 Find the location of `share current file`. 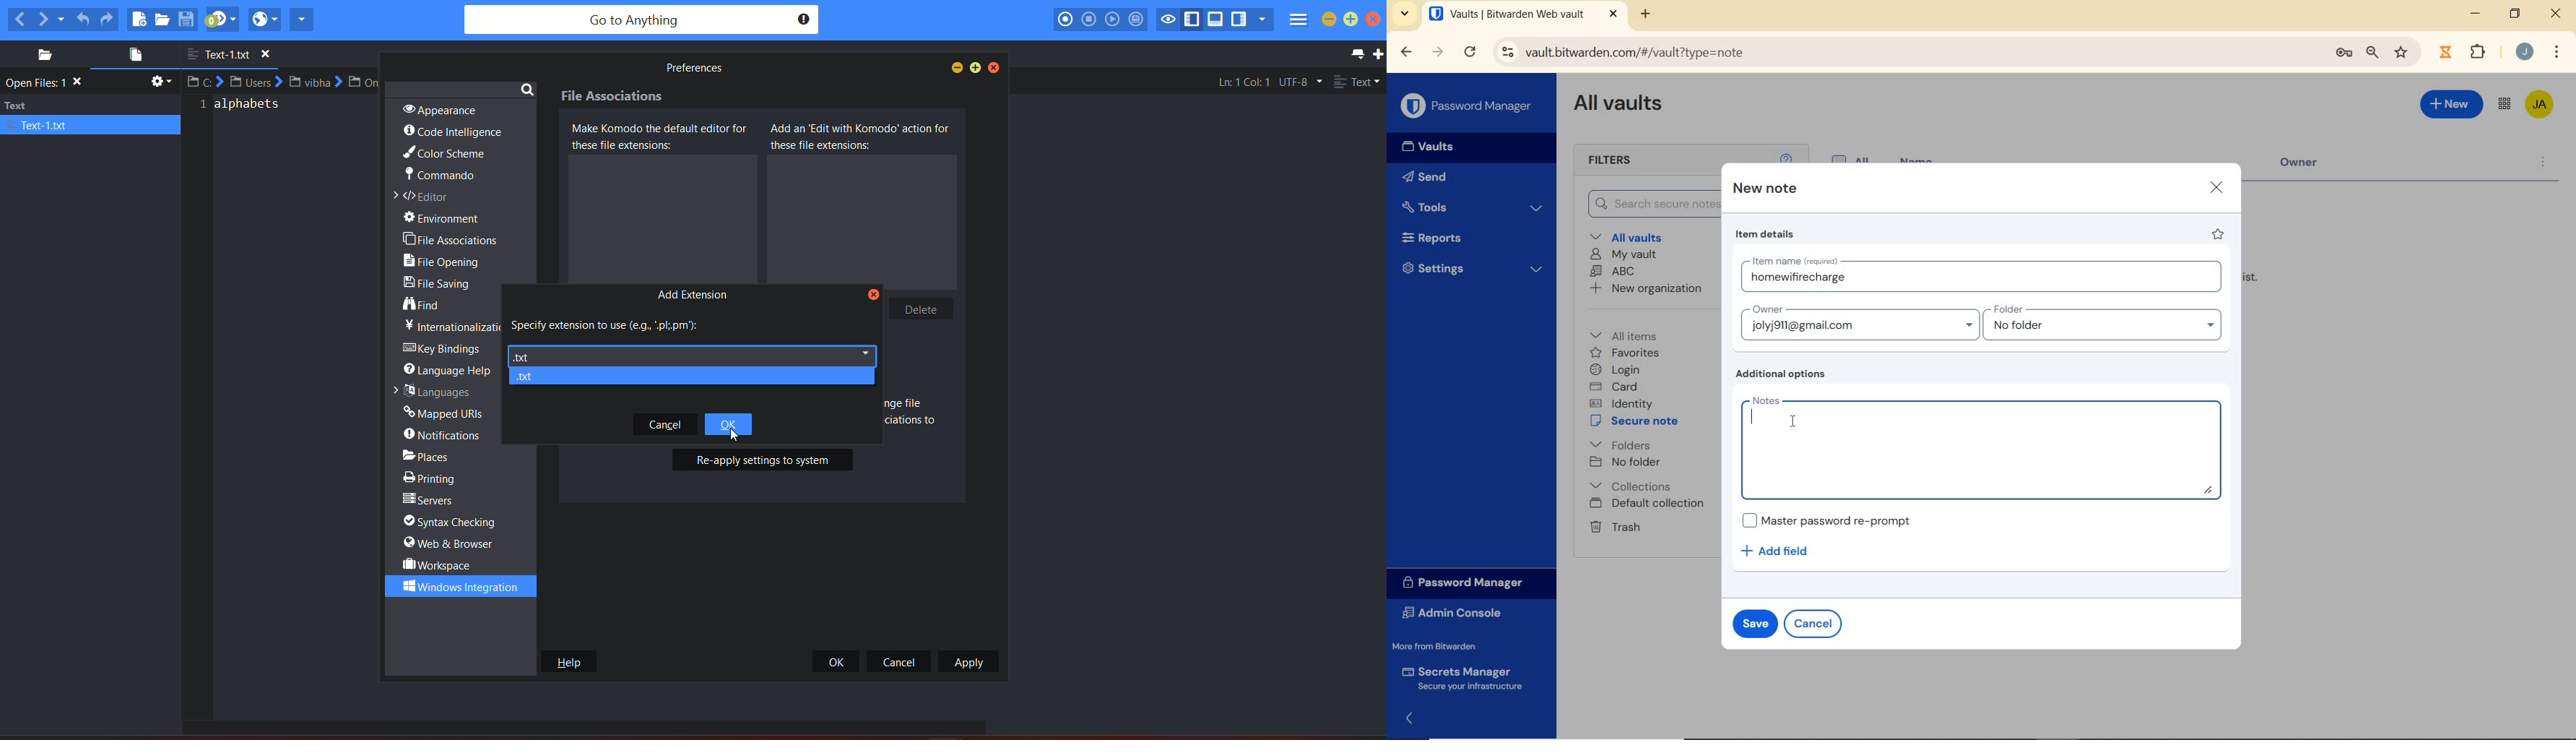

share current file is located at coordinates (302, 19).